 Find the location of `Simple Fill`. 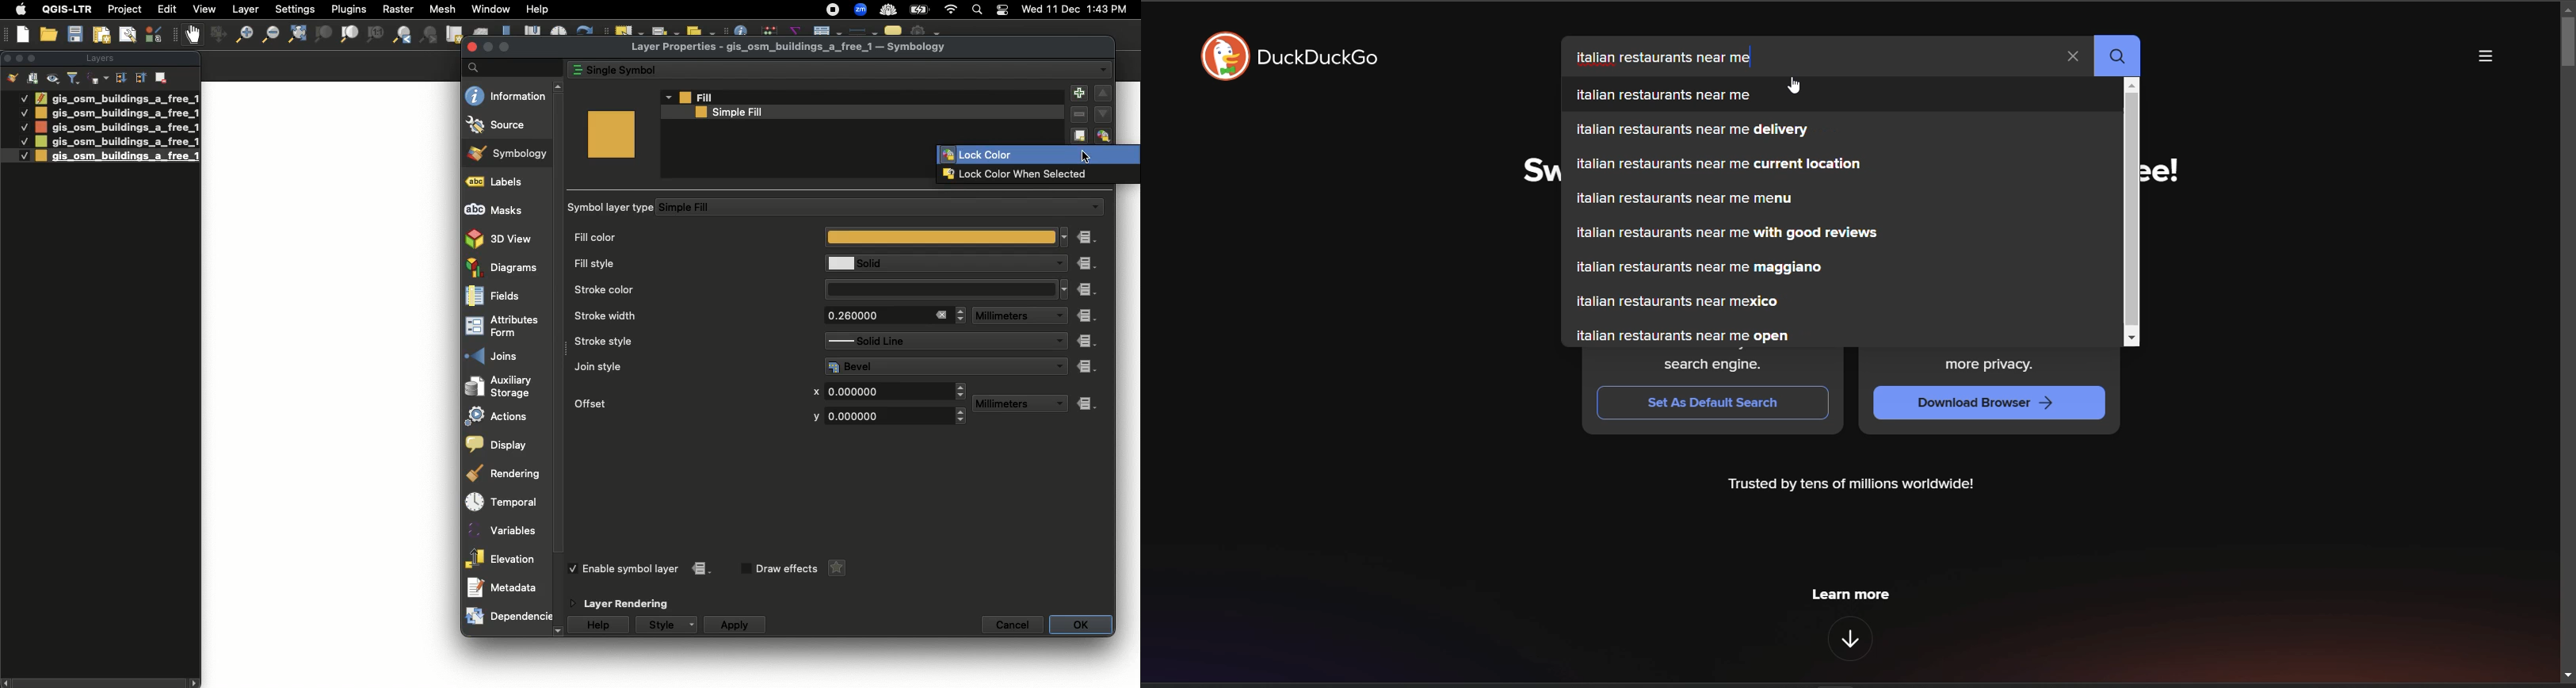

Simple Fill is located at coordinates (867, 208).